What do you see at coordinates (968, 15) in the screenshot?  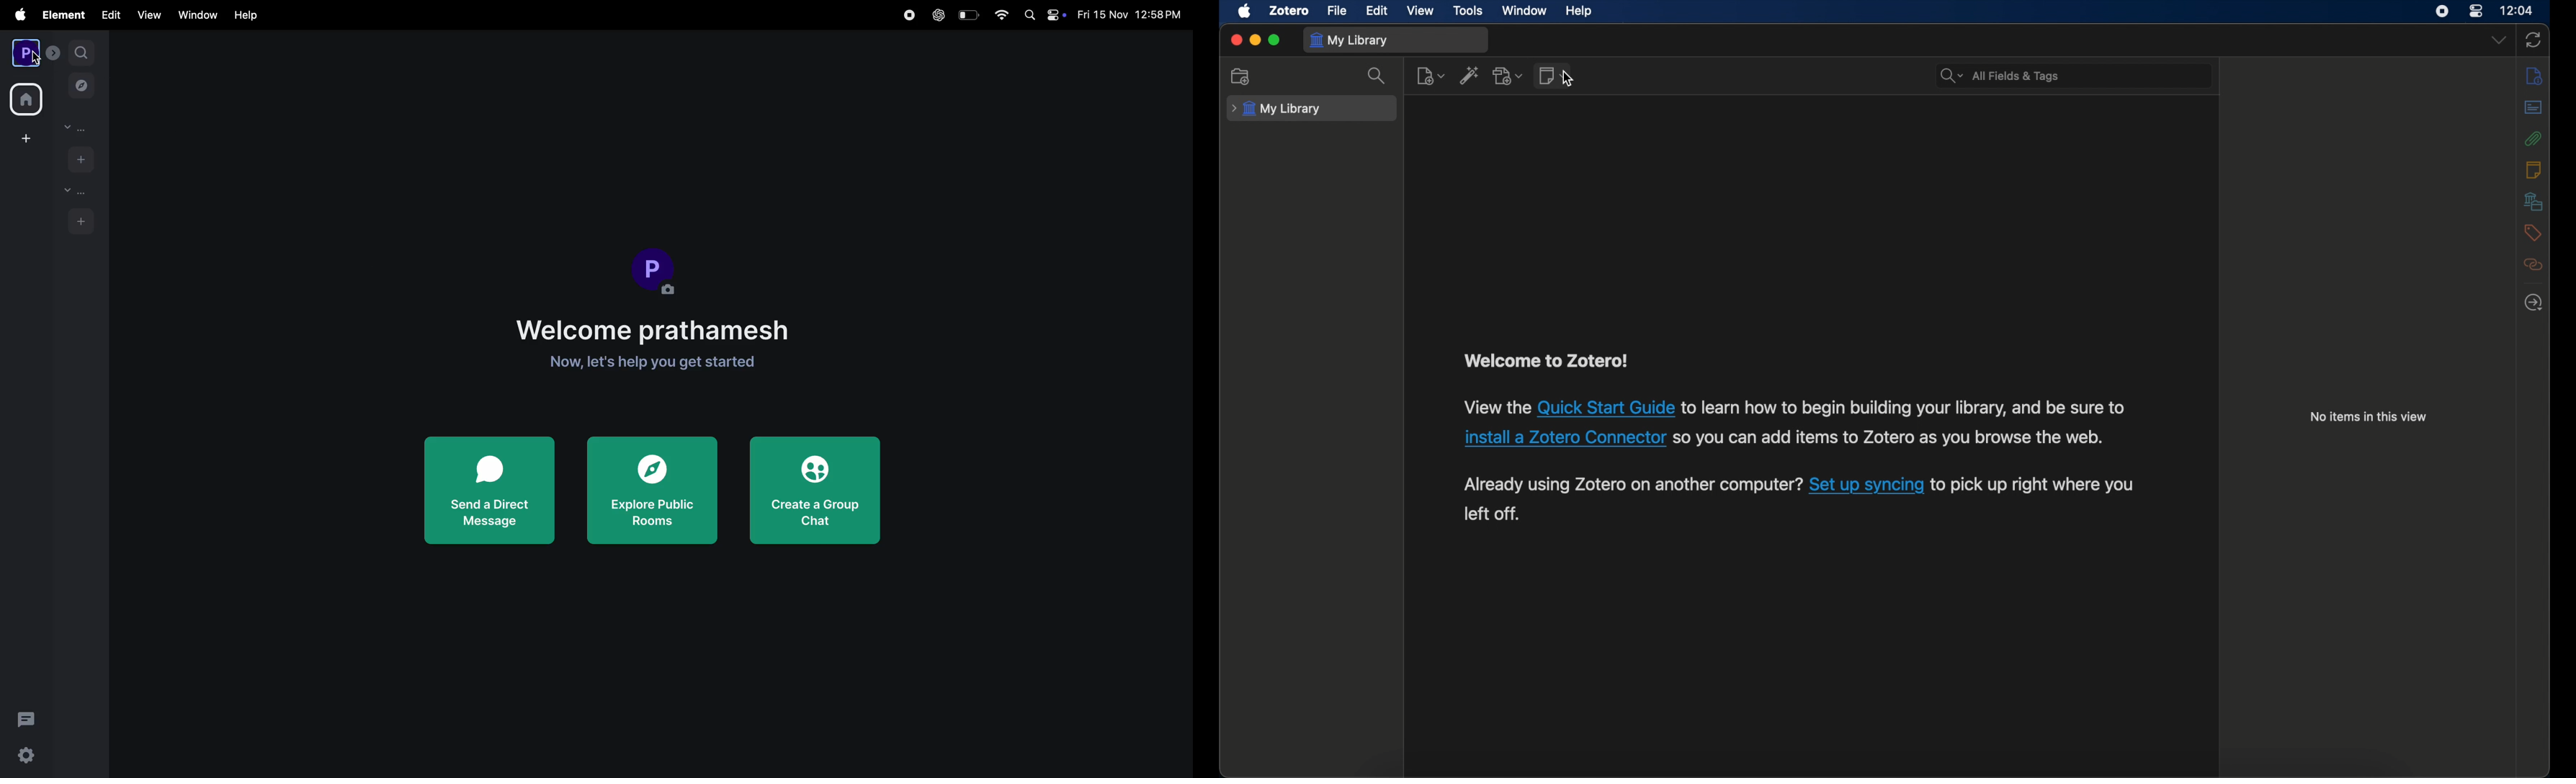 I see `battery` at bounding box center [968, 15].